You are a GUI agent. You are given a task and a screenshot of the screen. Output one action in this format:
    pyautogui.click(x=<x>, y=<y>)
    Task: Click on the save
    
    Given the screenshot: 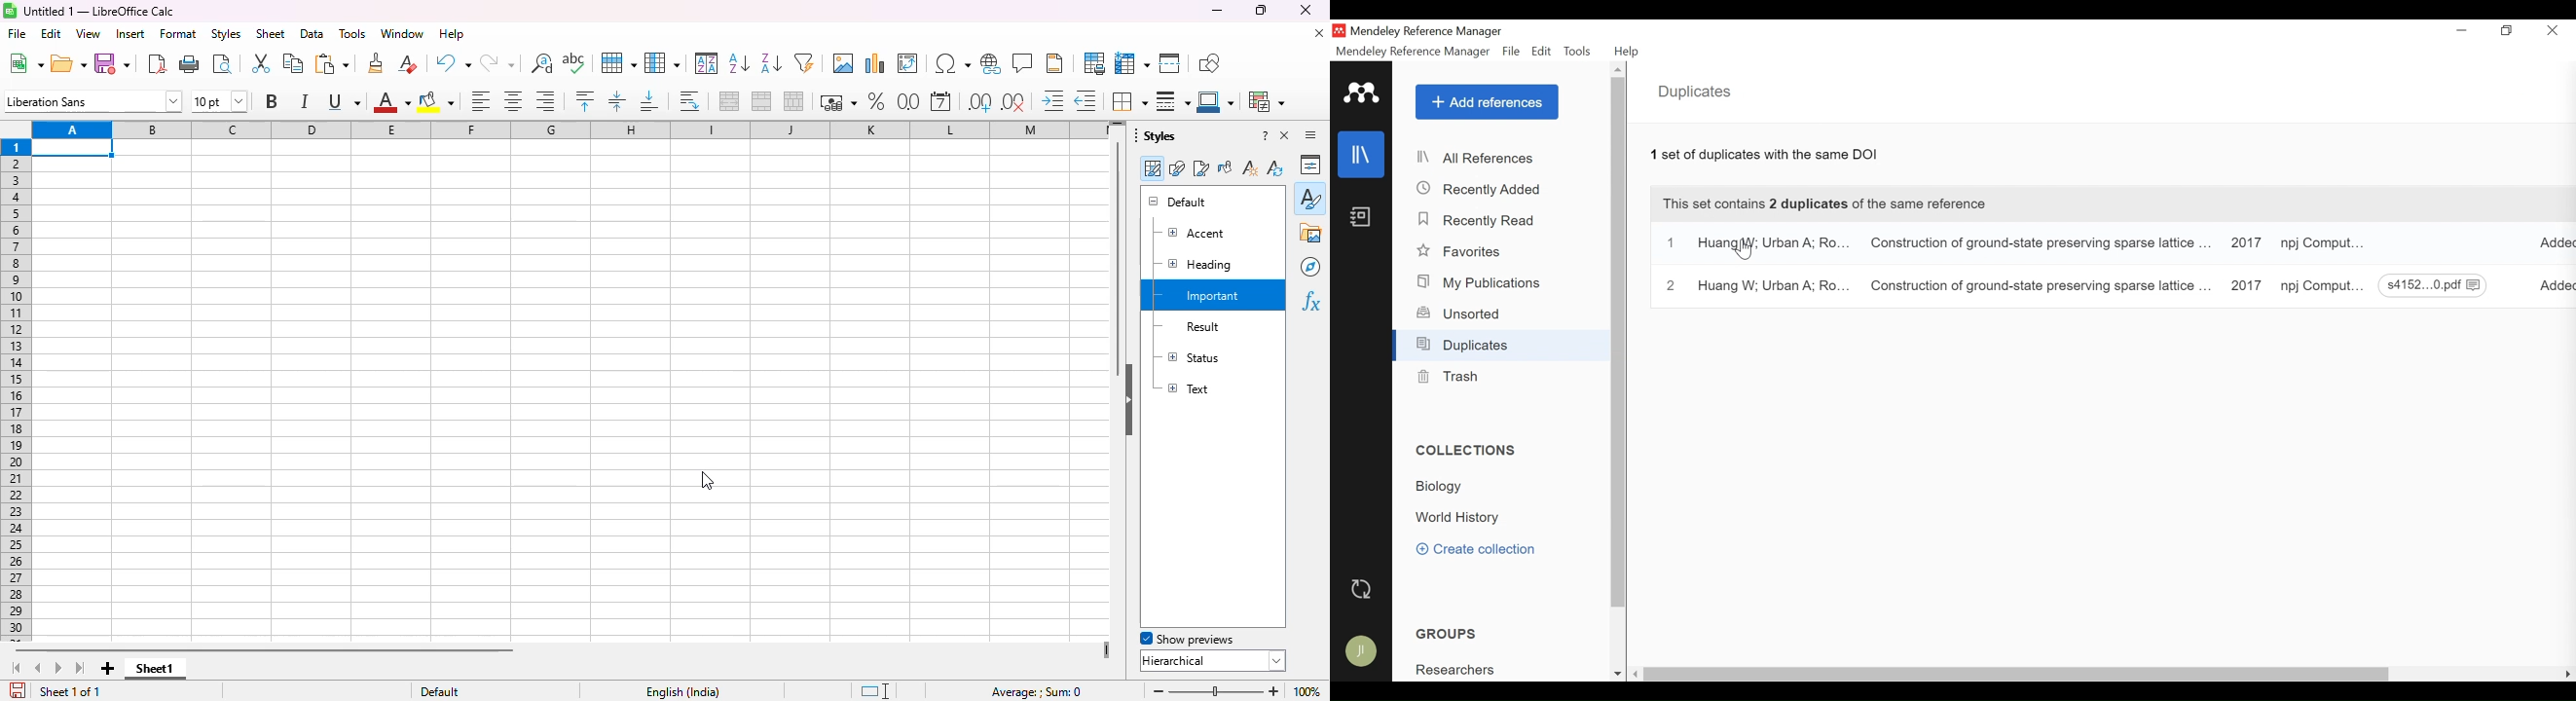 What is the action you would take?
    pyautogui.click(x=112, y=63)
    